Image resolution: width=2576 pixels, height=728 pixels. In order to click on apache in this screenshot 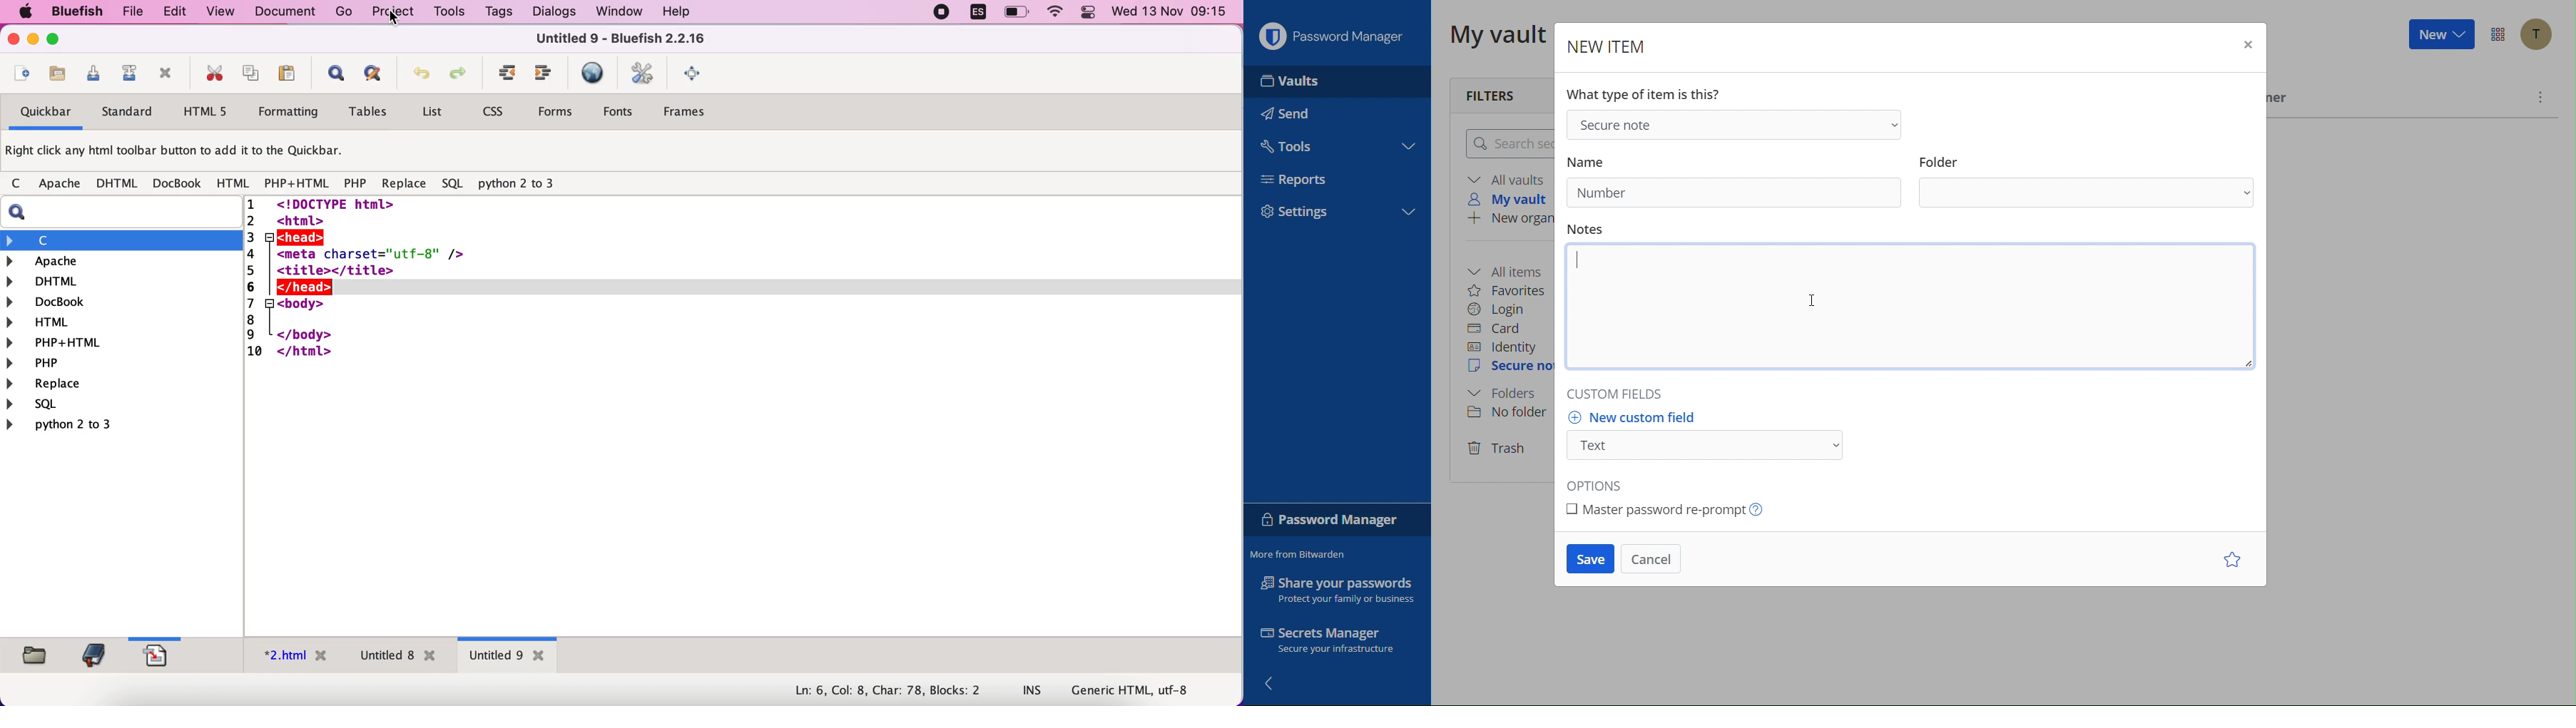, I will do `click(57, 184)`.